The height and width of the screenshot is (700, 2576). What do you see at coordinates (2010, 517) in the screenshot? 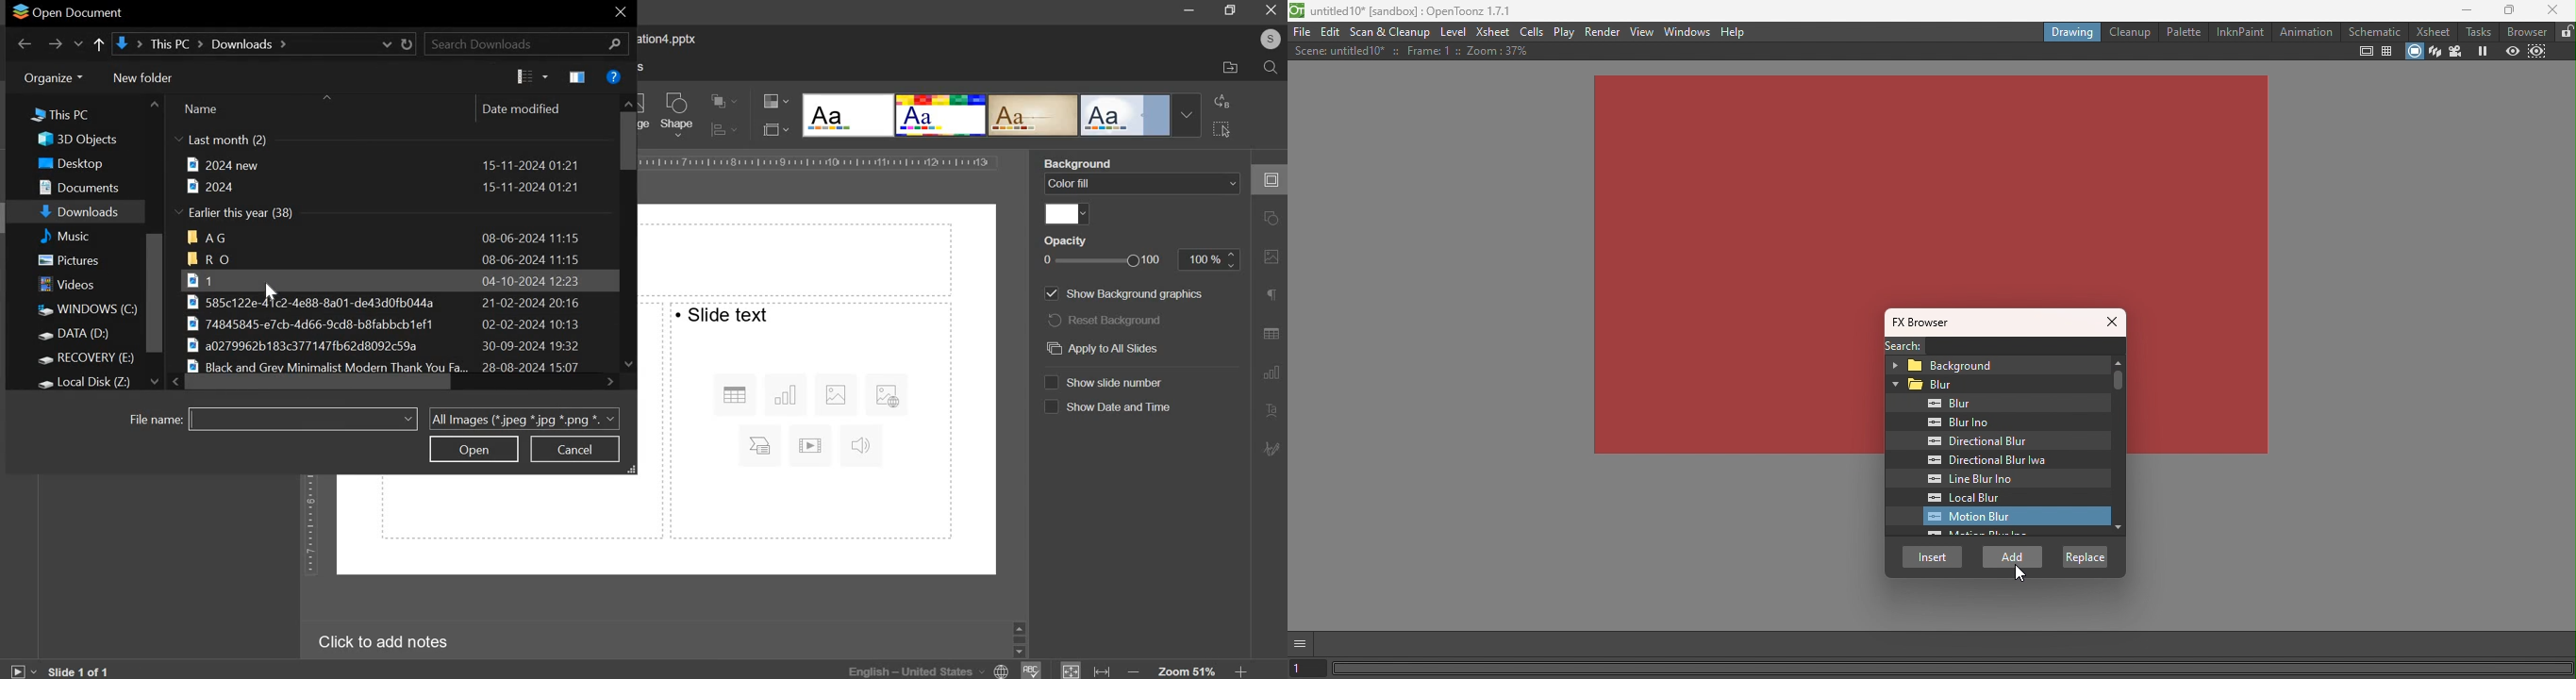
I see `selected Motion blur` at bounding box center [2010, 517].